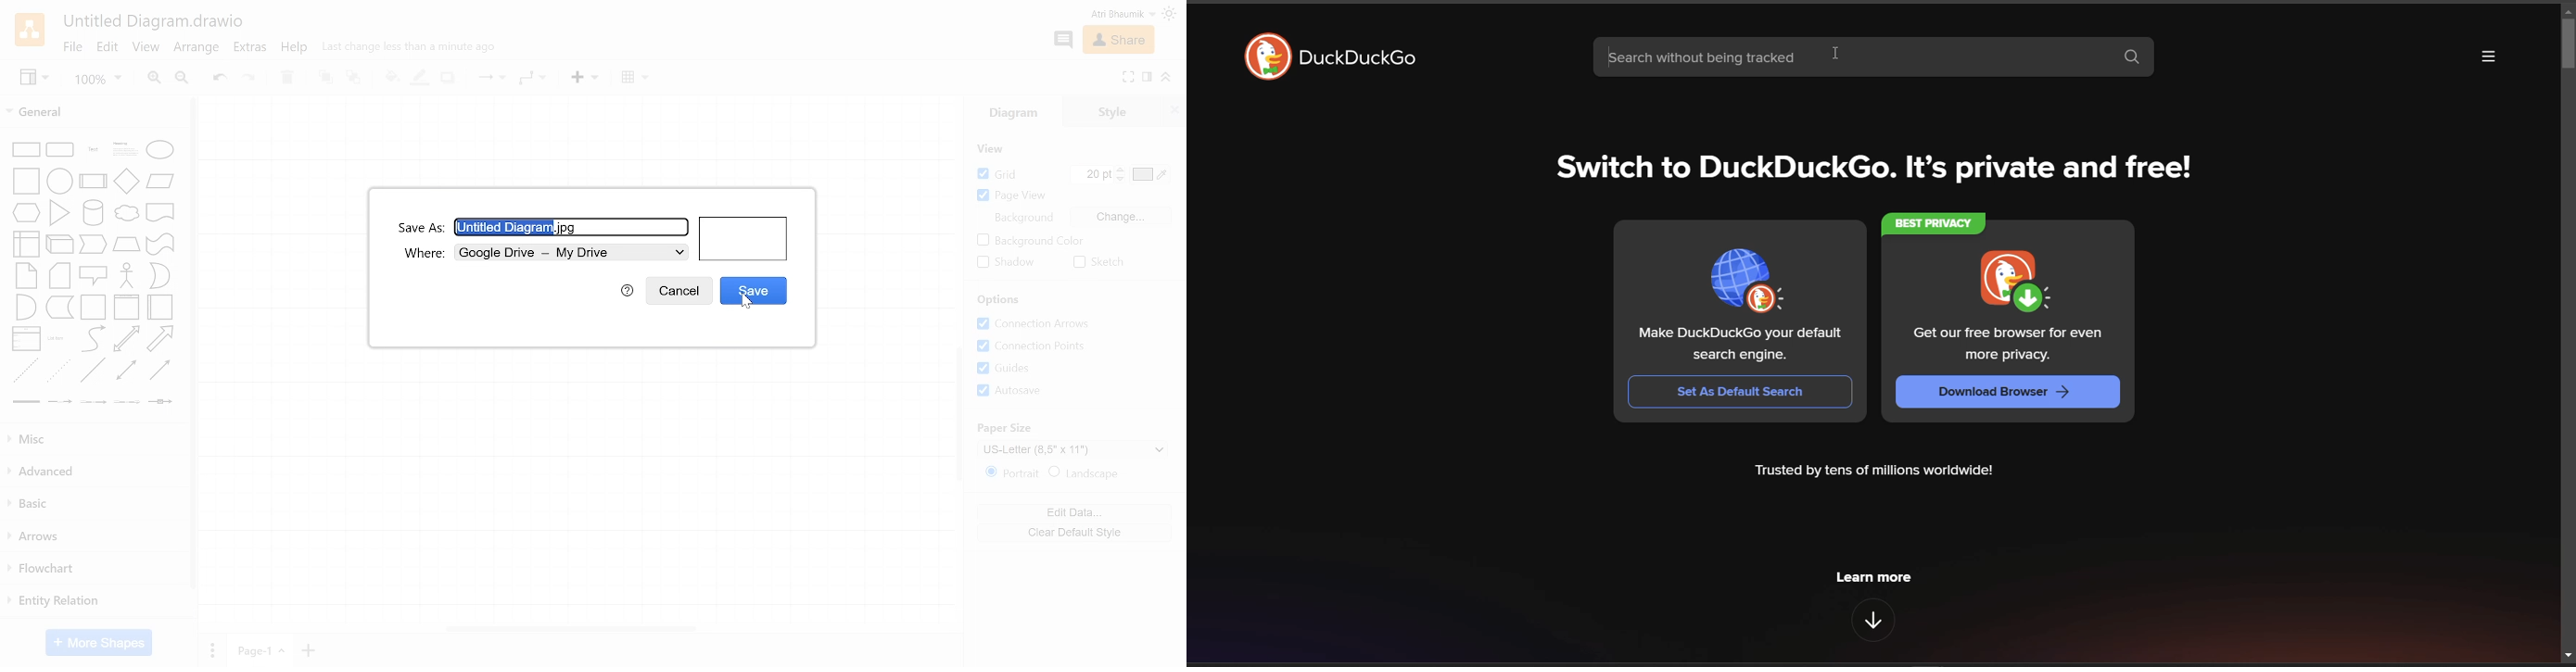  What do you see at coordinates (1040, 392) in the screenshot?
I see `Autosave` at bounding box center [1040, 392].